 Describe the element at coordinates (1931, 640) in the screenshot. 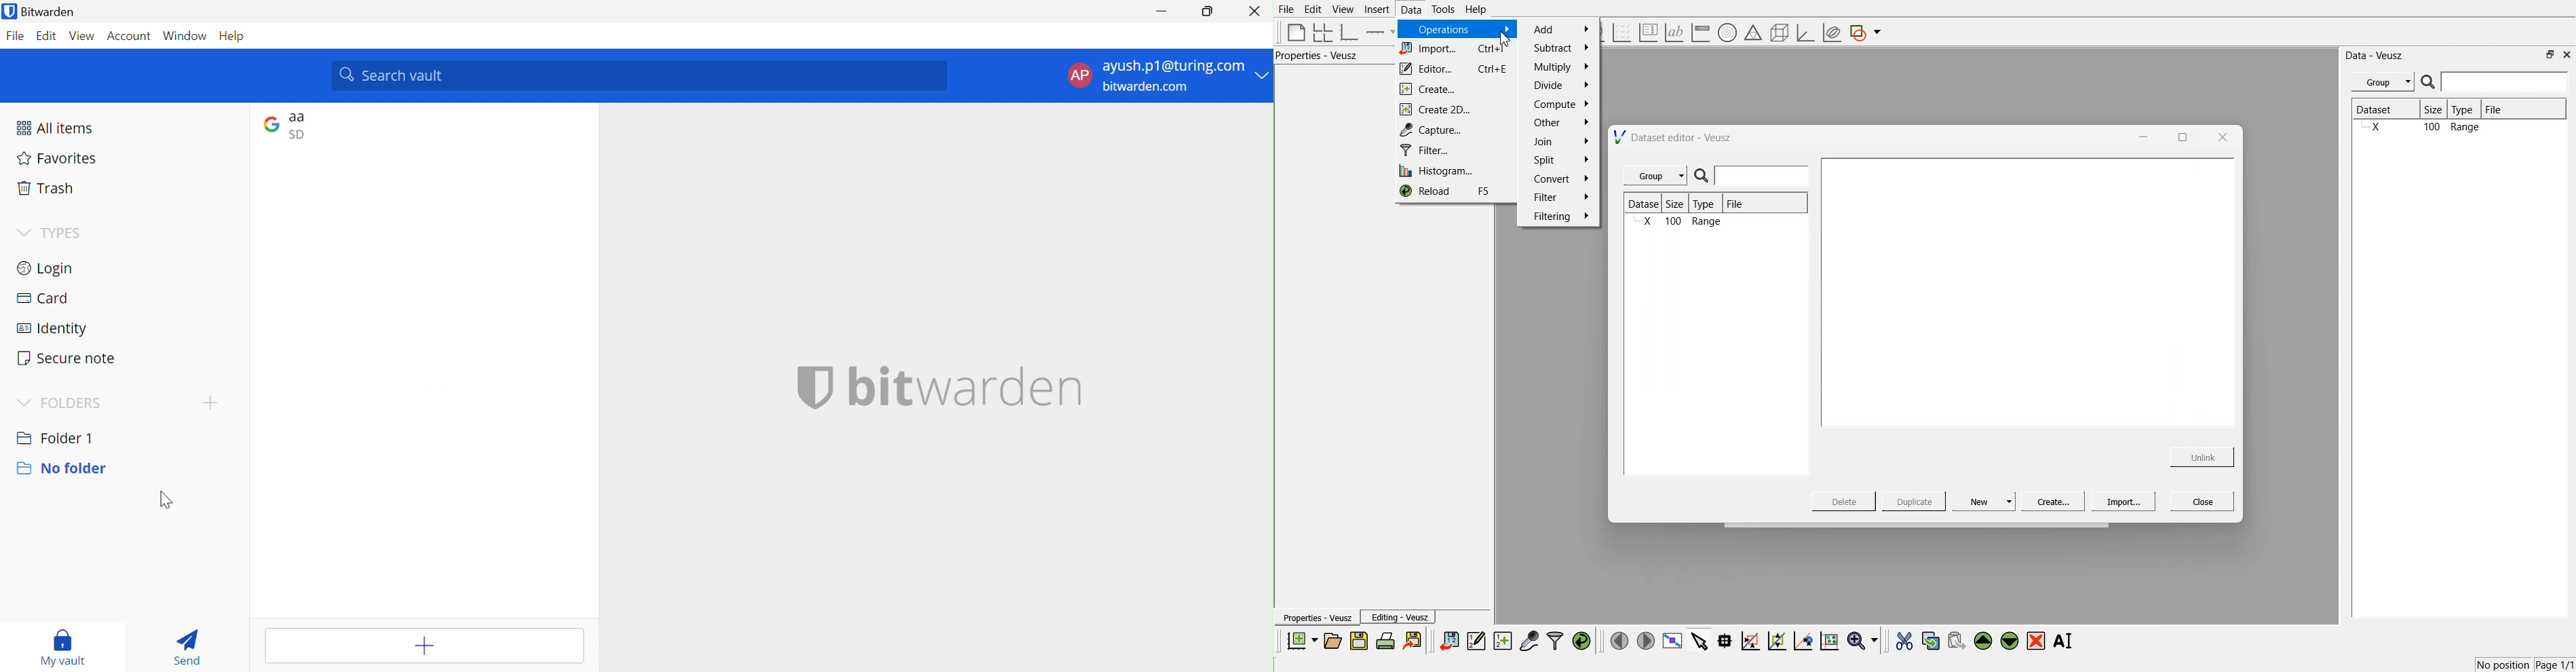

I see `copy the selected widgets` at that location.